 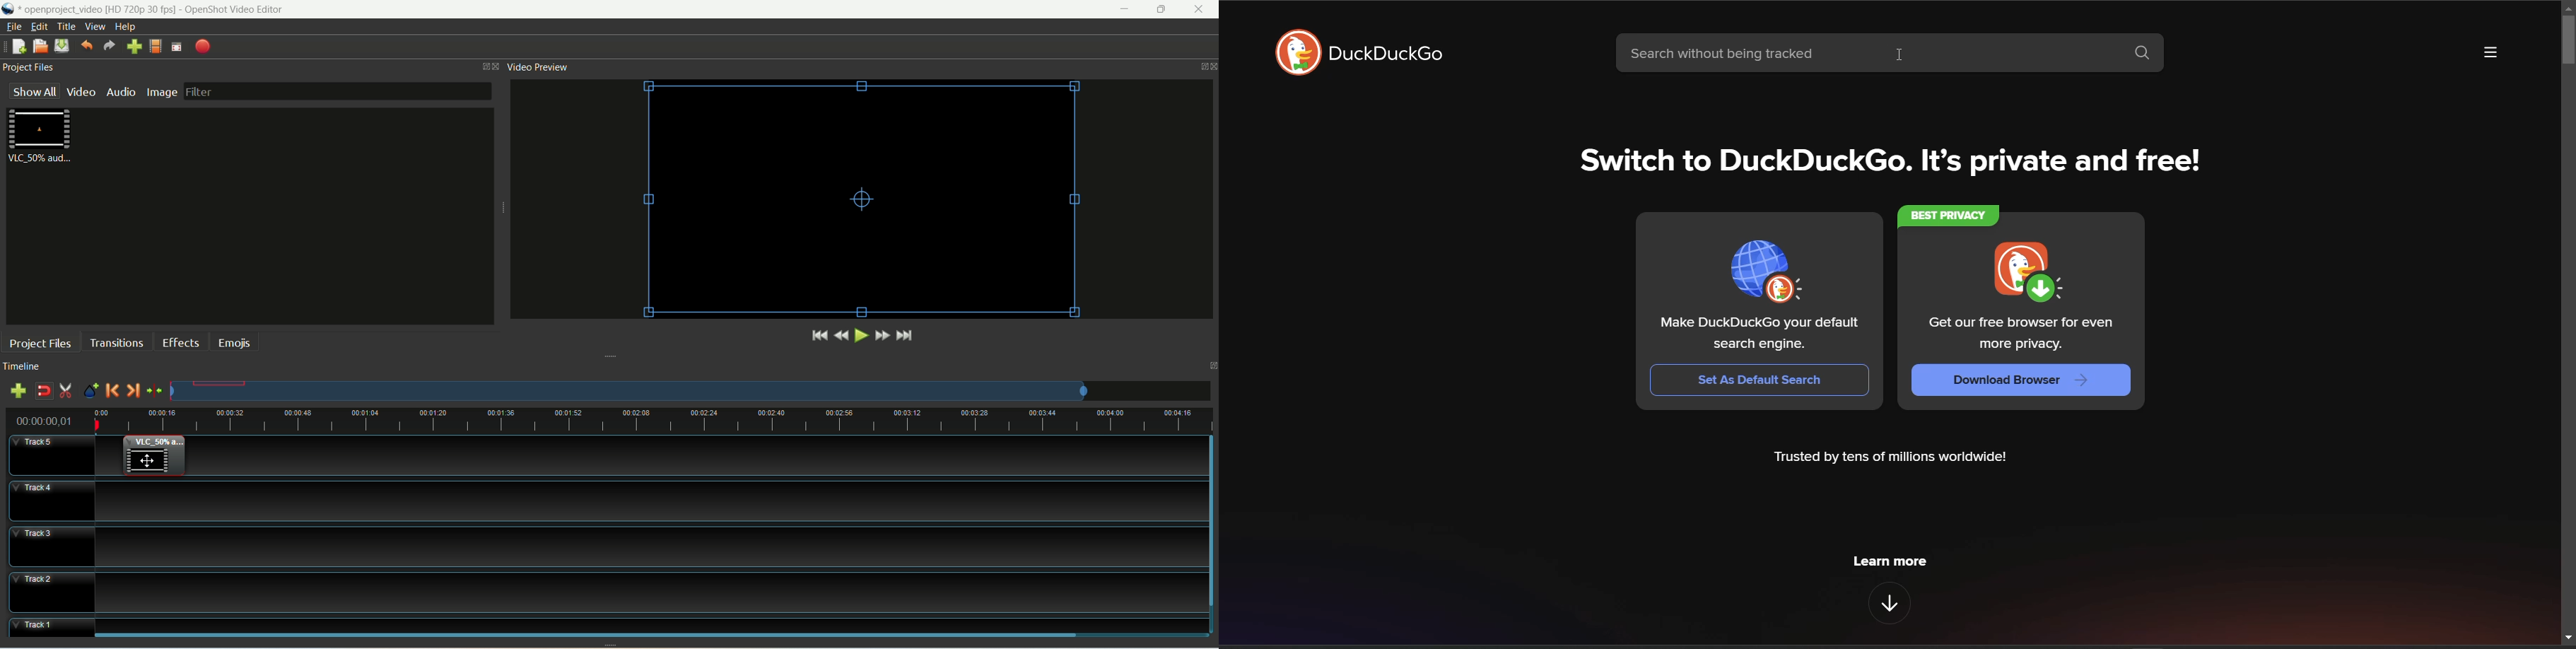 What do you see at coordinates (1892, 460) in the screenshot?
I see `Trusted by tens of millions worldwide!` at bounding box center [1892, 460].